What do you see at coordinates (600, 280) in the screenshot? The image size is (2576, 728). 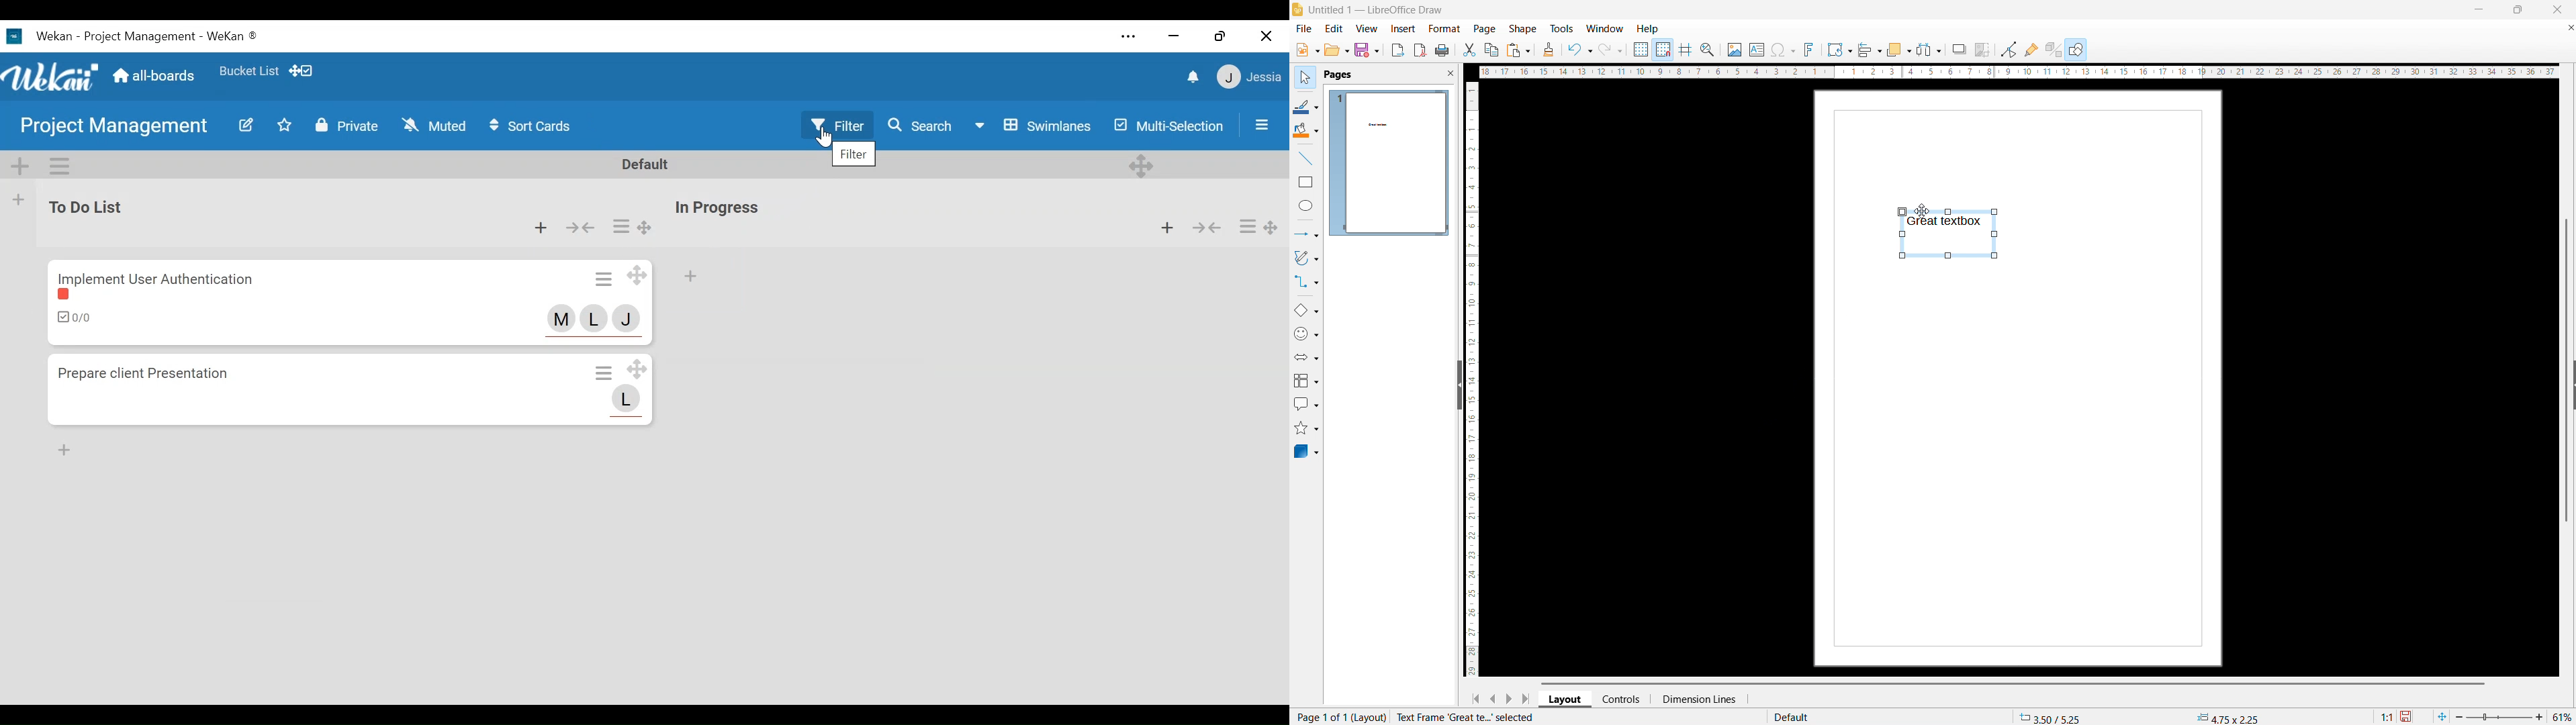 I see `Card actions` at bounding box center [600, 280].